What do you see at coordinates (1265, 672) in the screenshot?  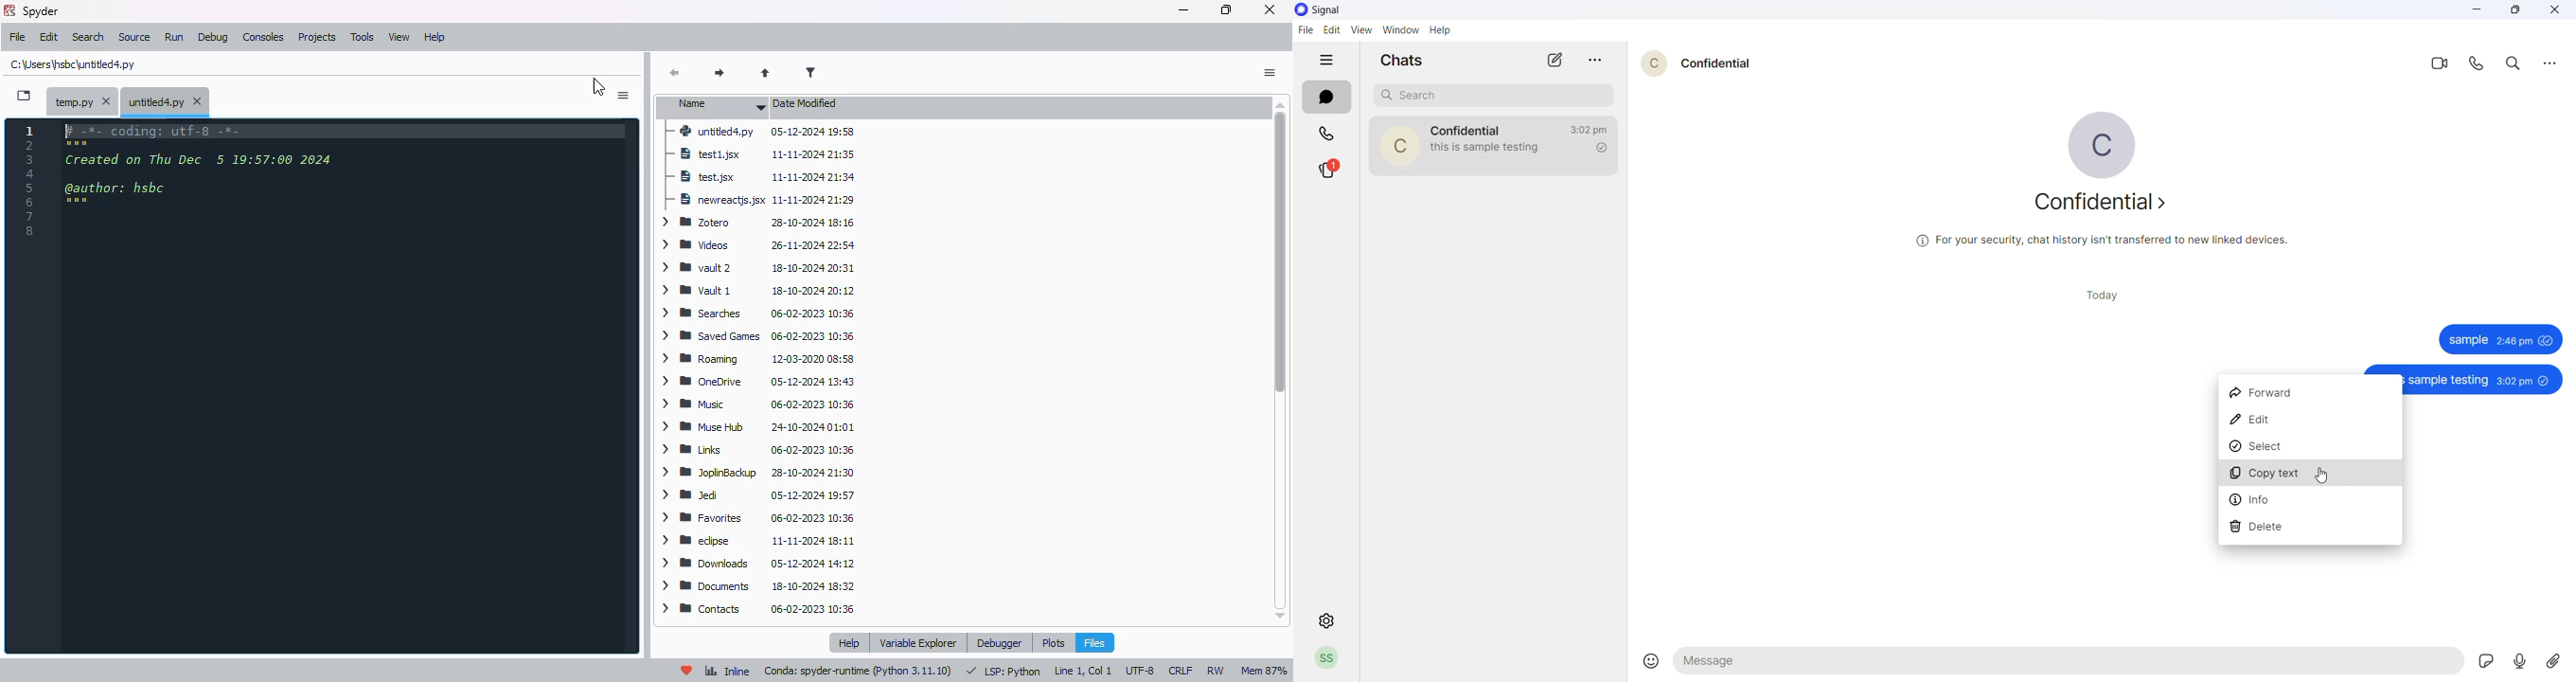 I see `Mem 87%` at bounding box center [1265, 672].